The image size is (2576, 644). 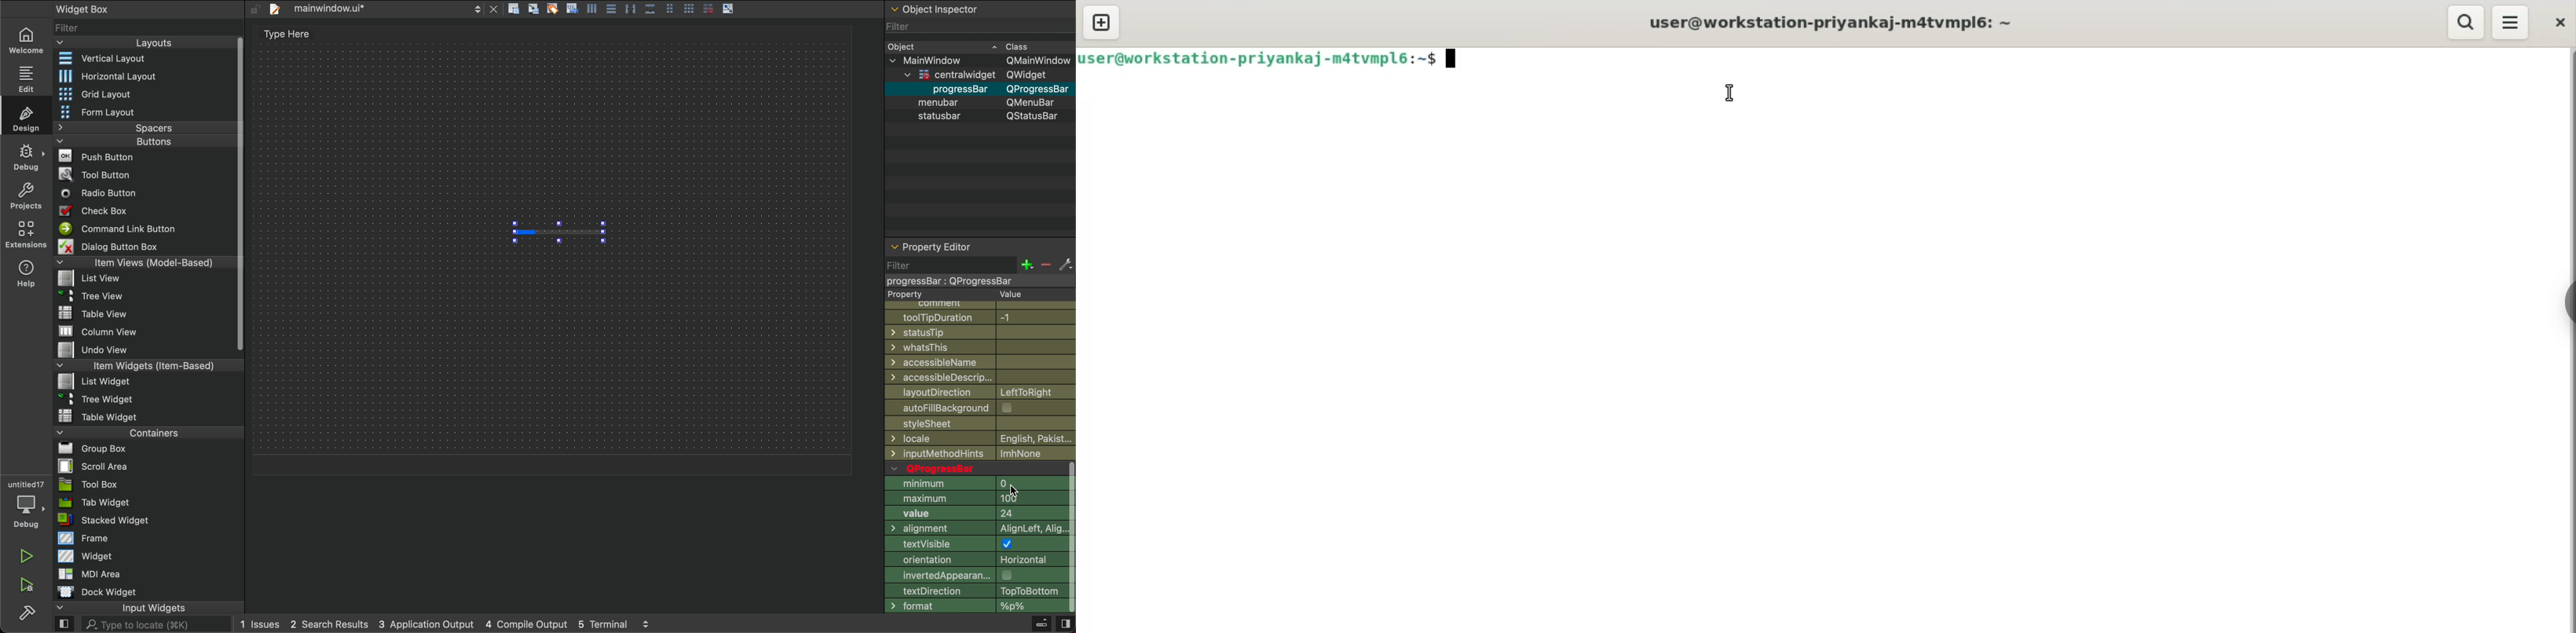 I want to click on menu, so click(x=2511, y=21).